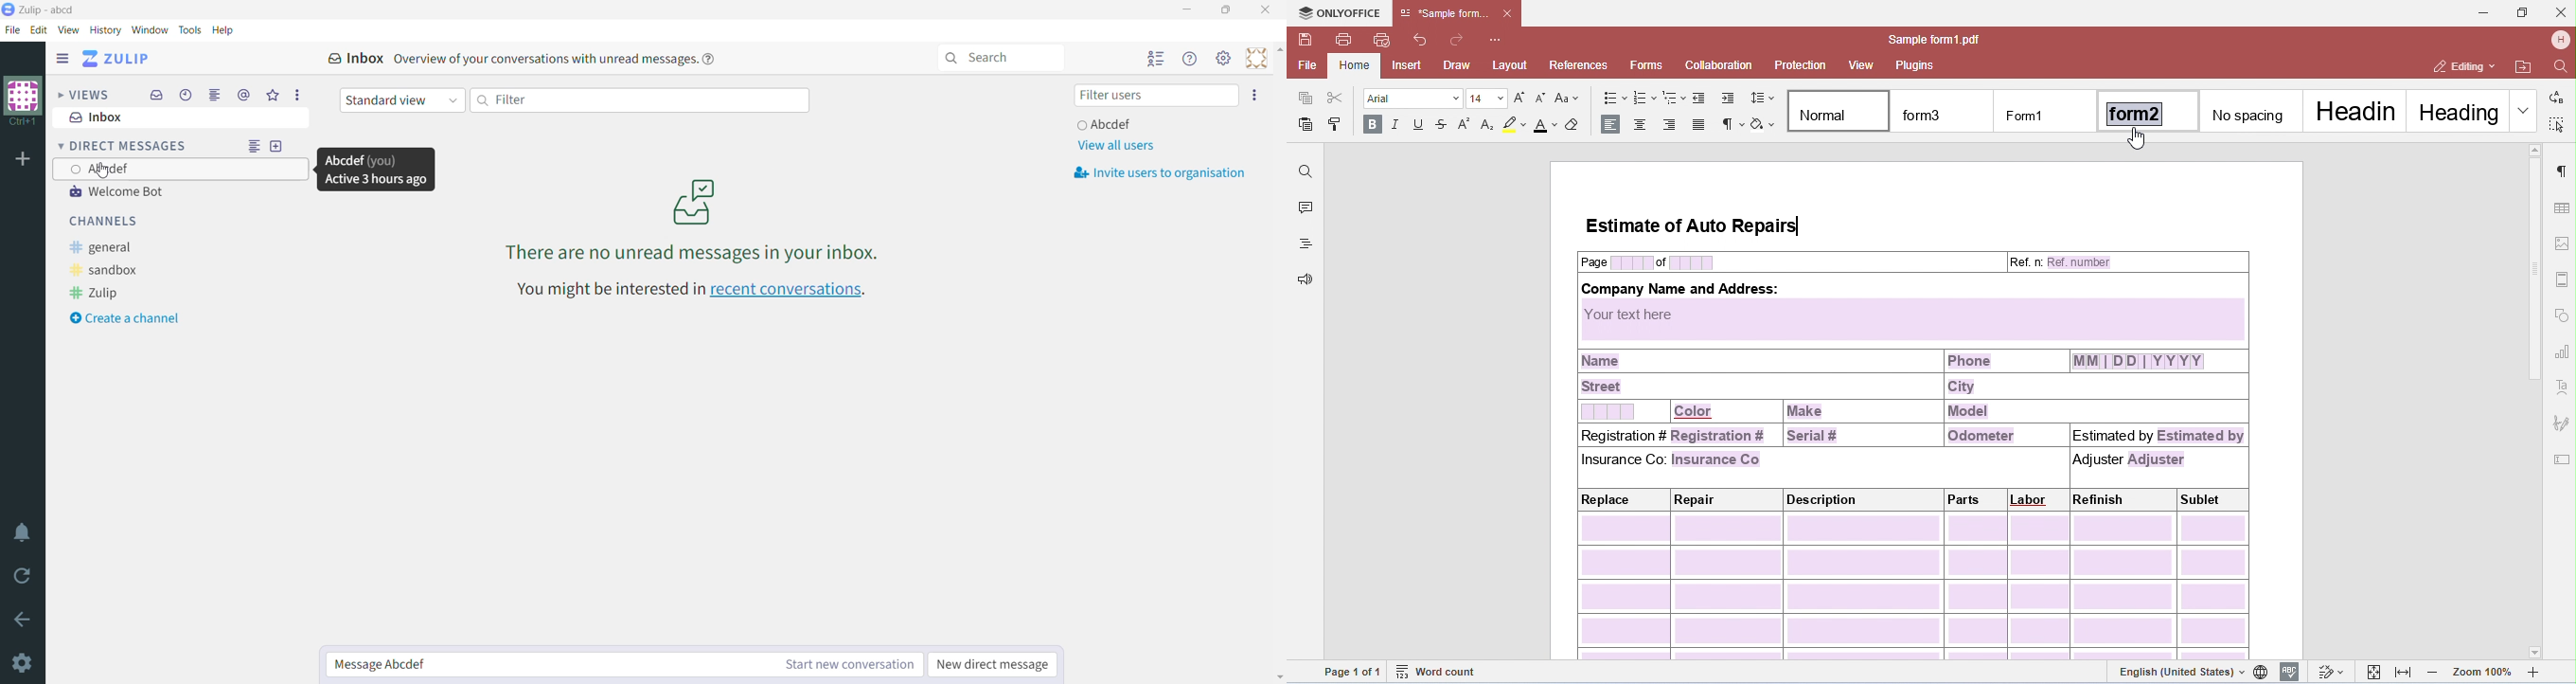  What do you see at coordinates (226, 30) in the screenshot?
I see `Help` at bounding box center [226, 30].